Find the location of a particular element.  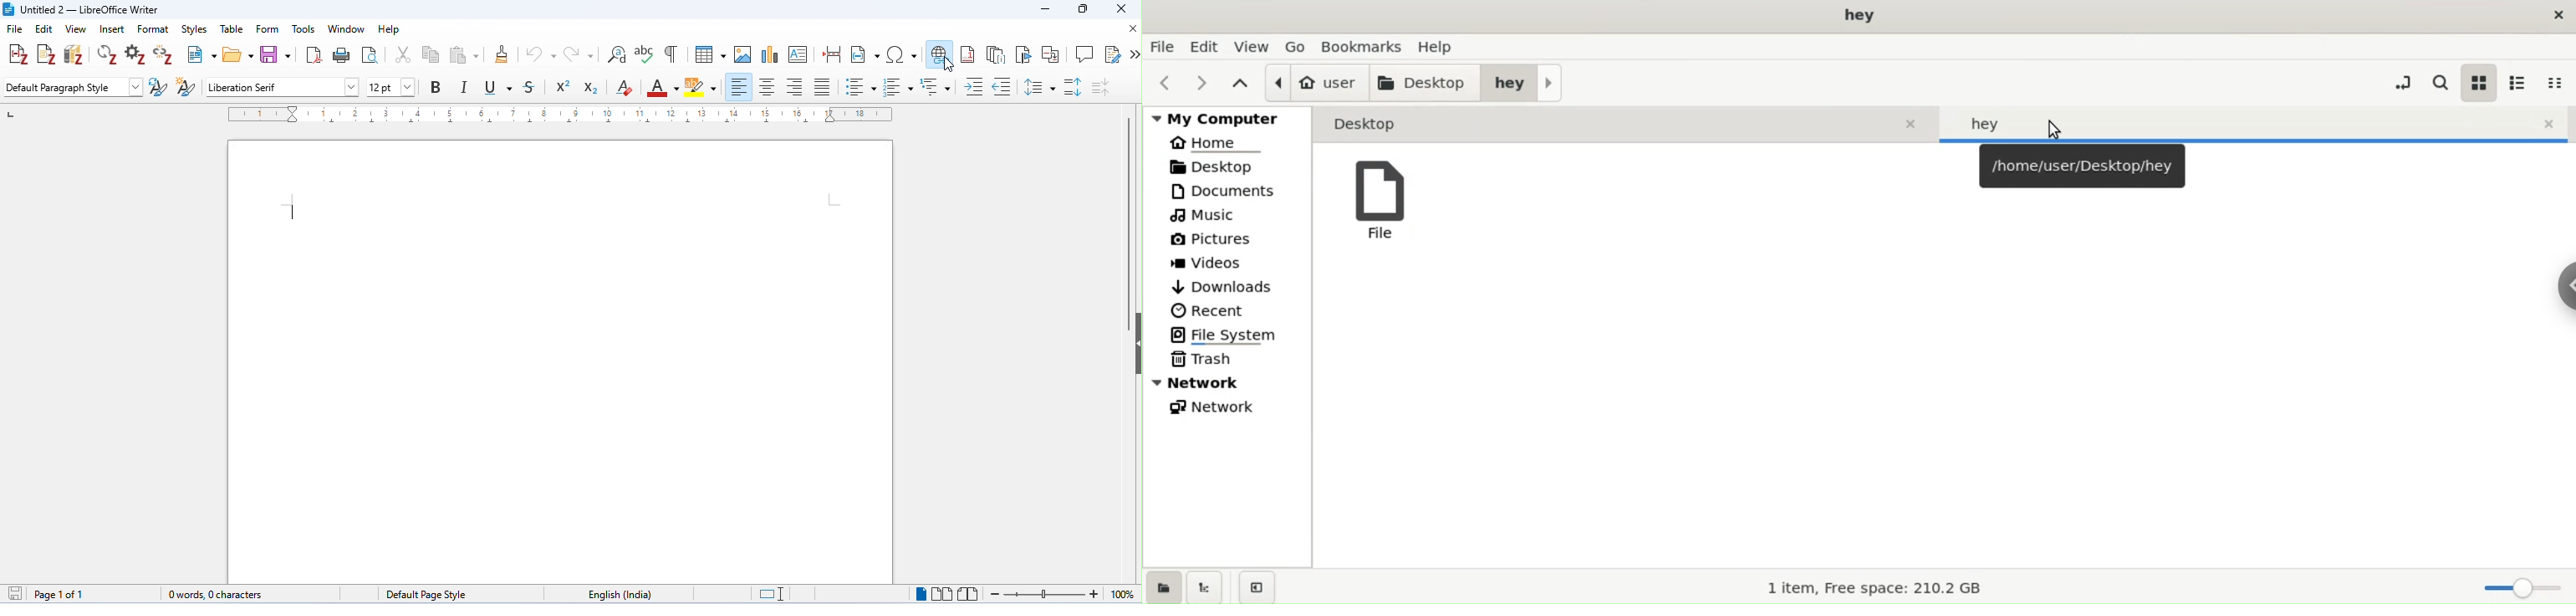

decrease paragraph spacing is located at coordinates (1100, 86).